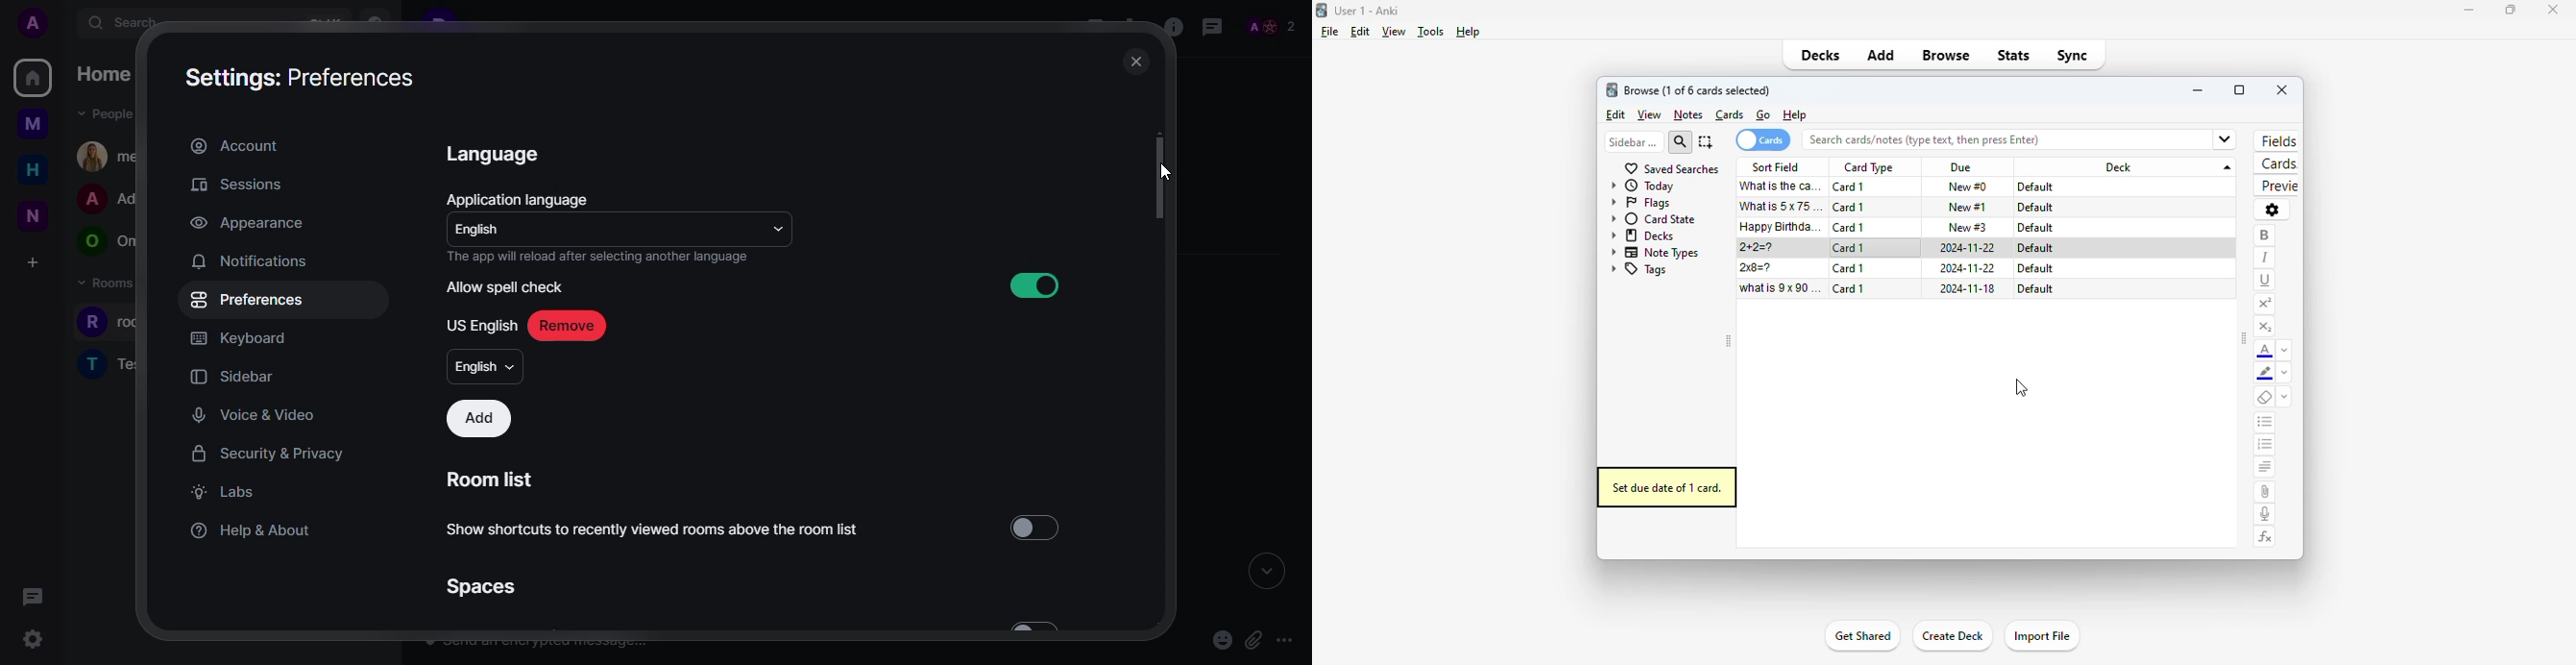 Image resolution: width=2576 pixels, height=672 pixels. I want to click on minimize, so click(2199, 90).